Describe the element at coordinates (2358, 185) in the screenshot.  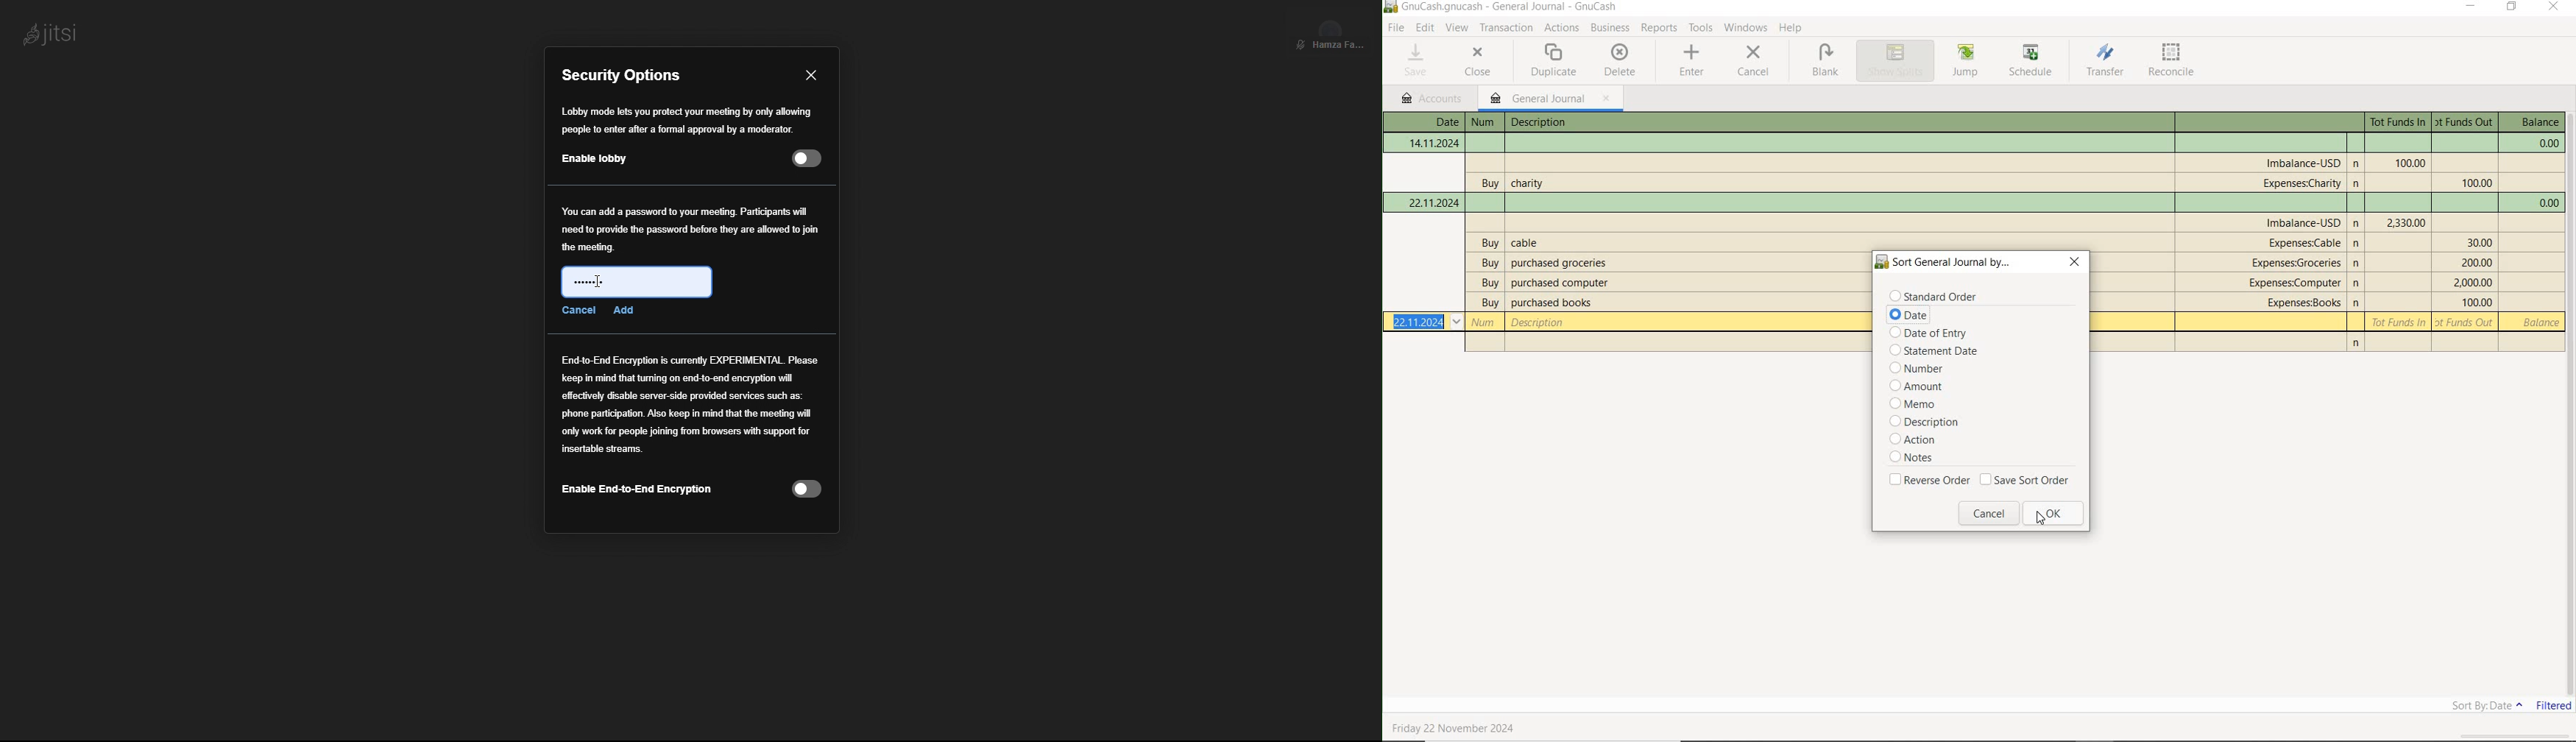
I see `n` at that location.